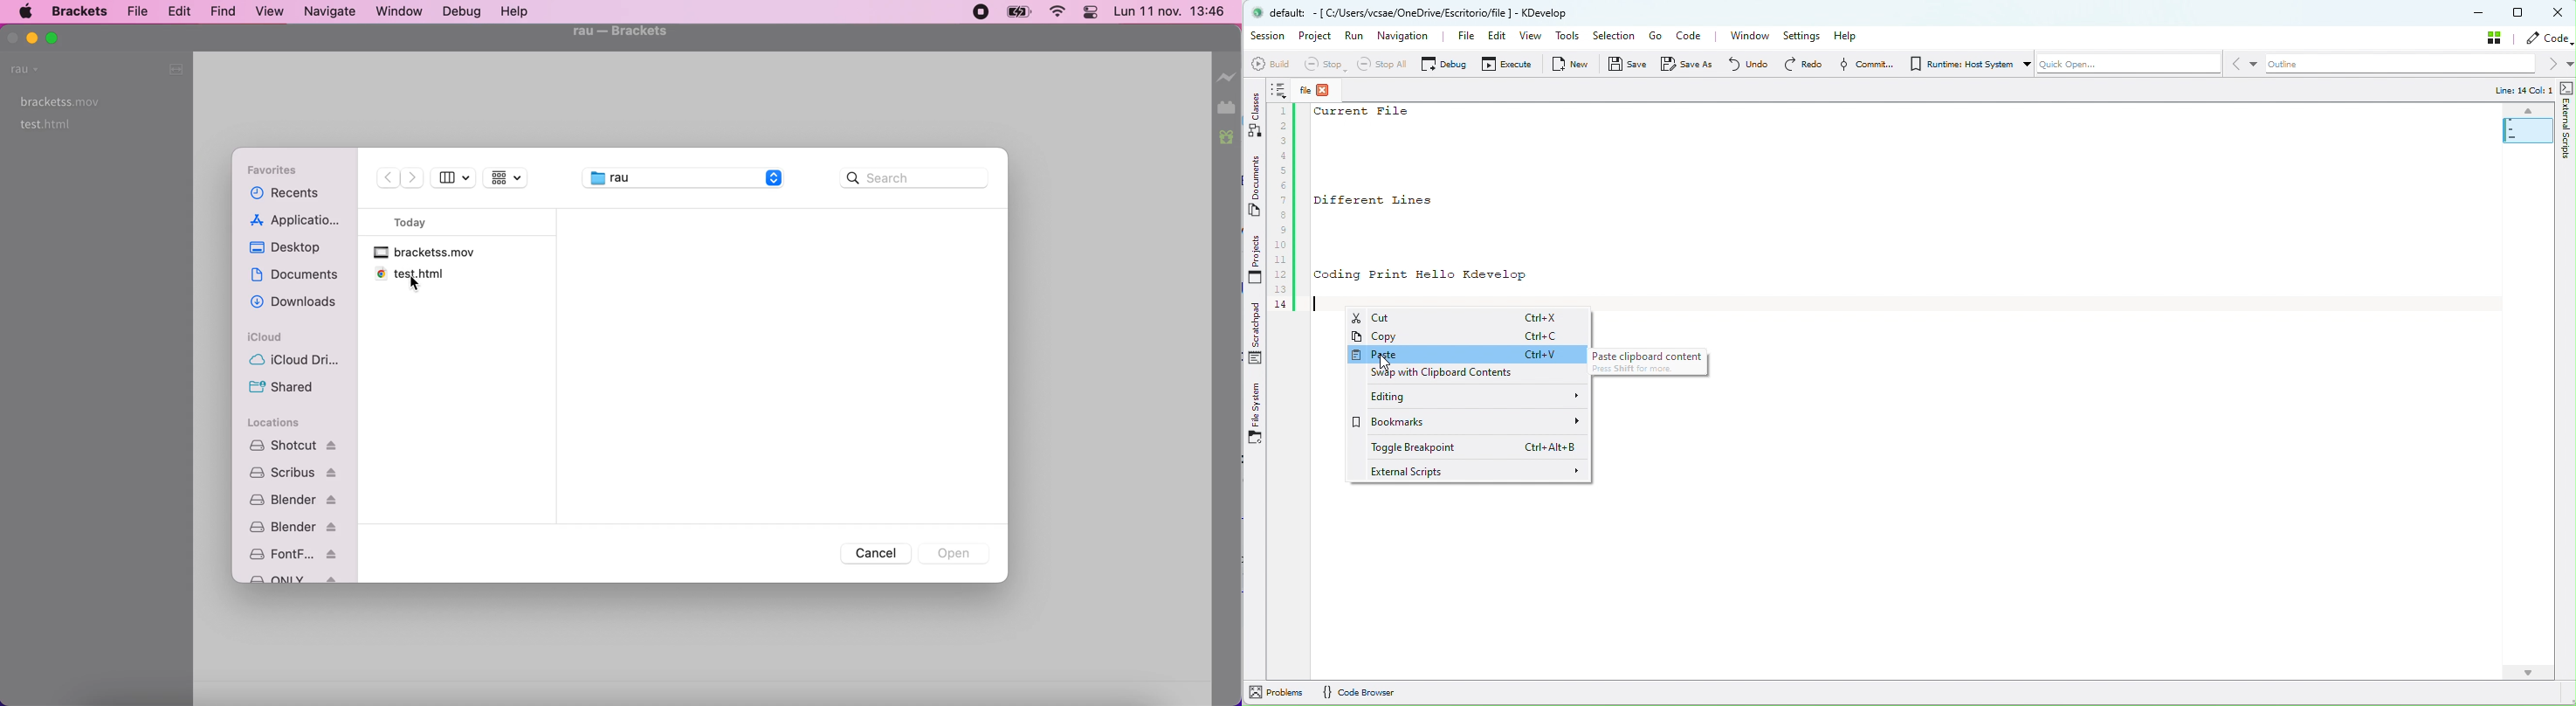 The height and width of the screenshot is (728, 2576). Describe the element at coordinates (286, 388) in the screenshot. I see `shared` at that location.